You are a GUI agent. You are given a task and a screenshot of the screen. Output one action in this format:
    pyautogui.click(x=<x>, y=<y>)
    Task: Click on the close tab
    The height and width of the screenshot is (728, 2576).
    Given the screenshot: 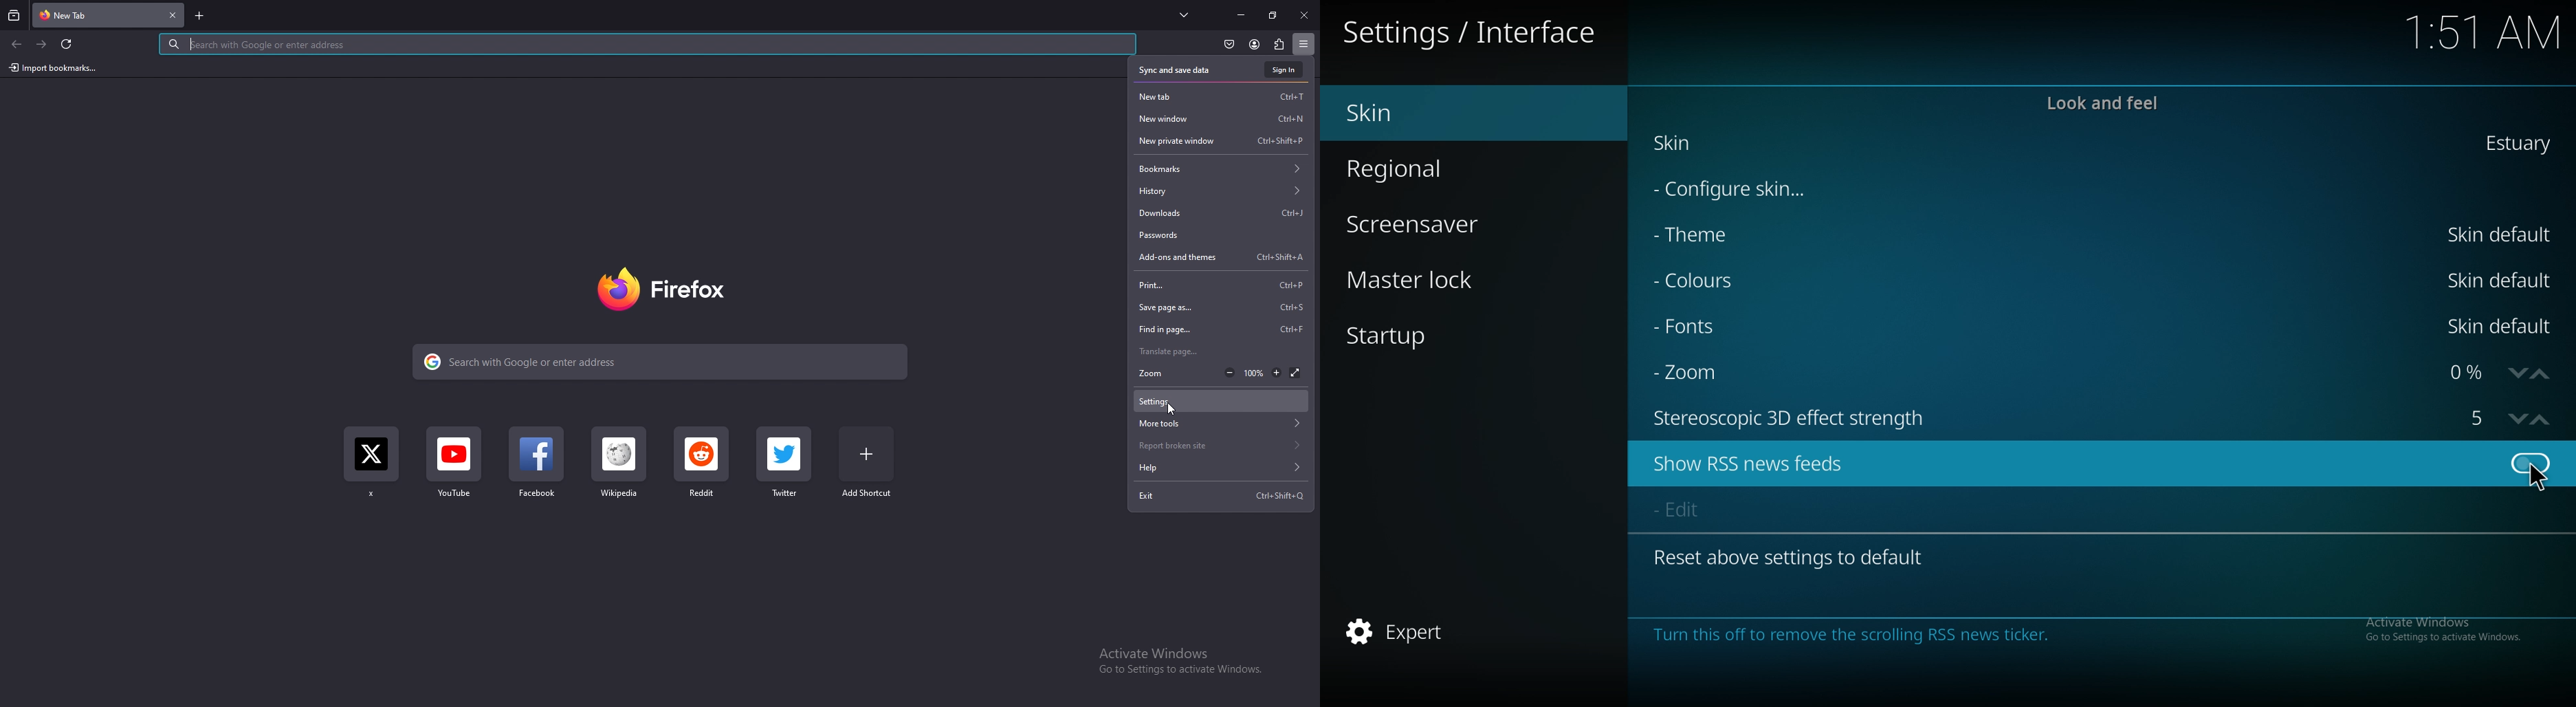 What is the action you would take?
    pyautogui.click(x=173, y=16)
    